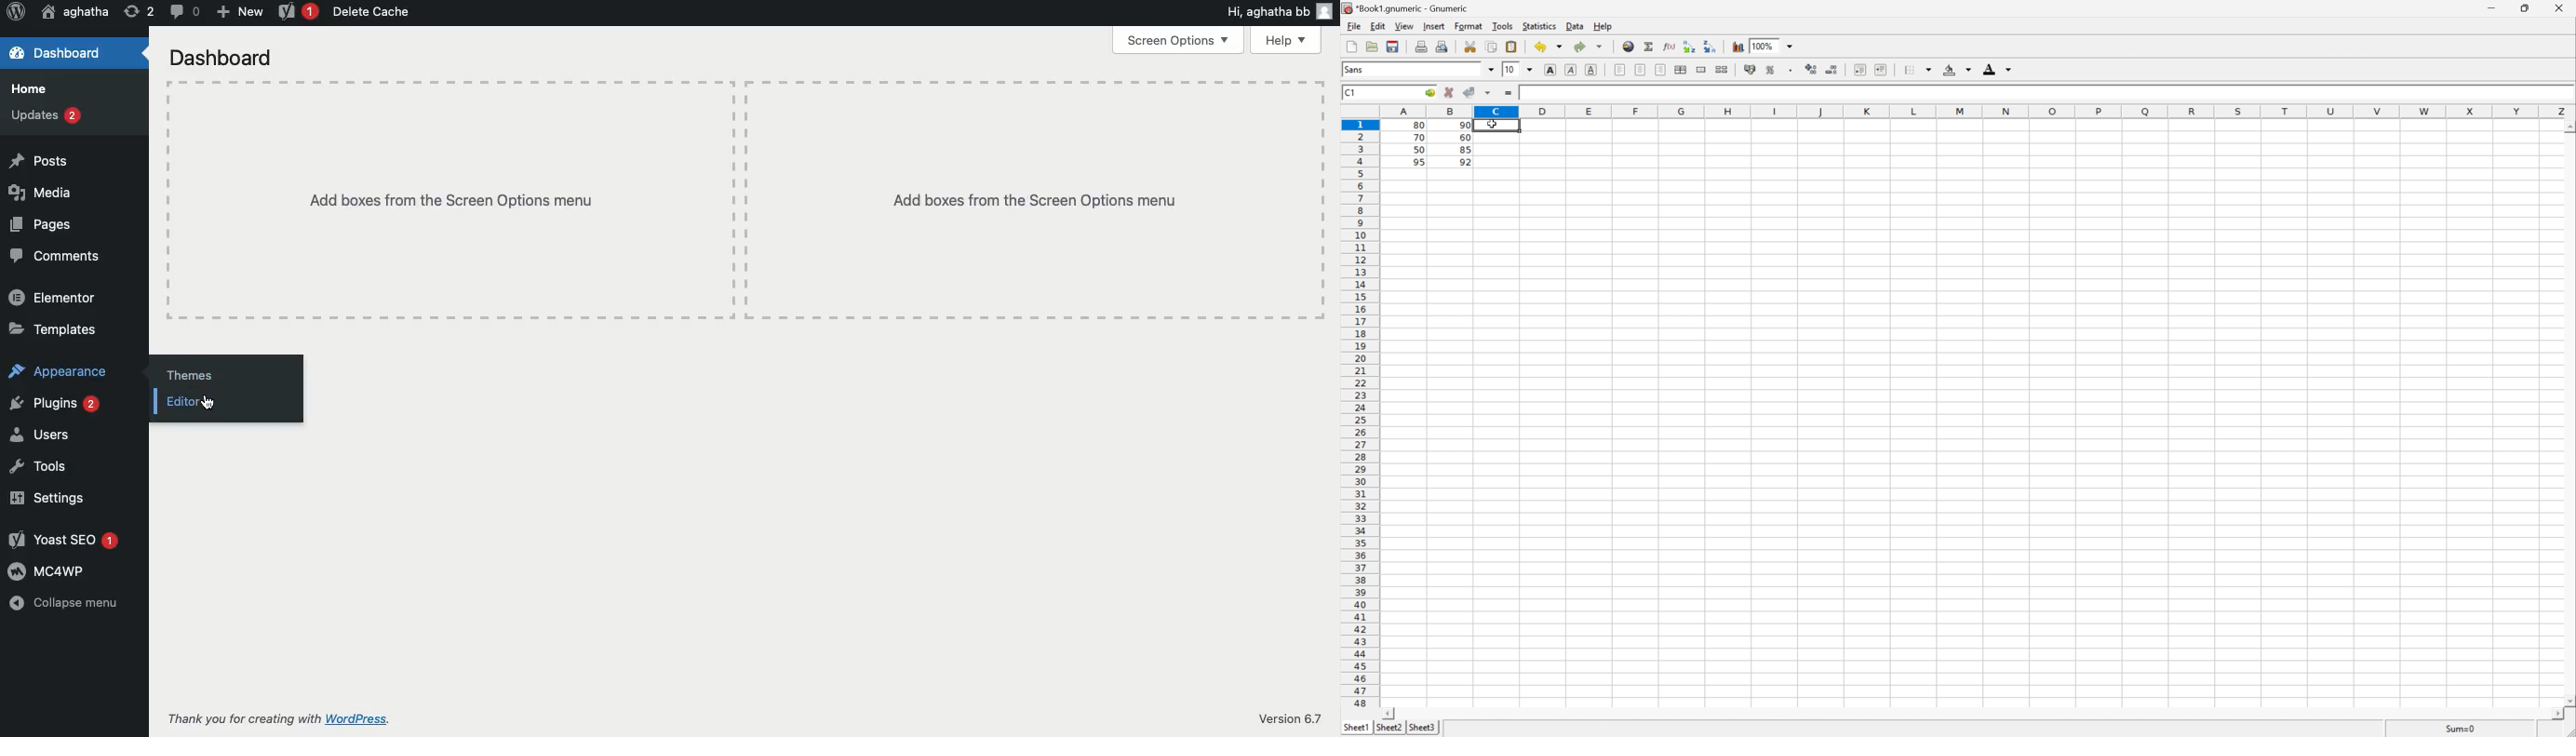 The image size is (2576, 756). Describe the element at coordinates (1812, 69) in the screenshot. I see `Increase the number of decimals displayed` at that location.